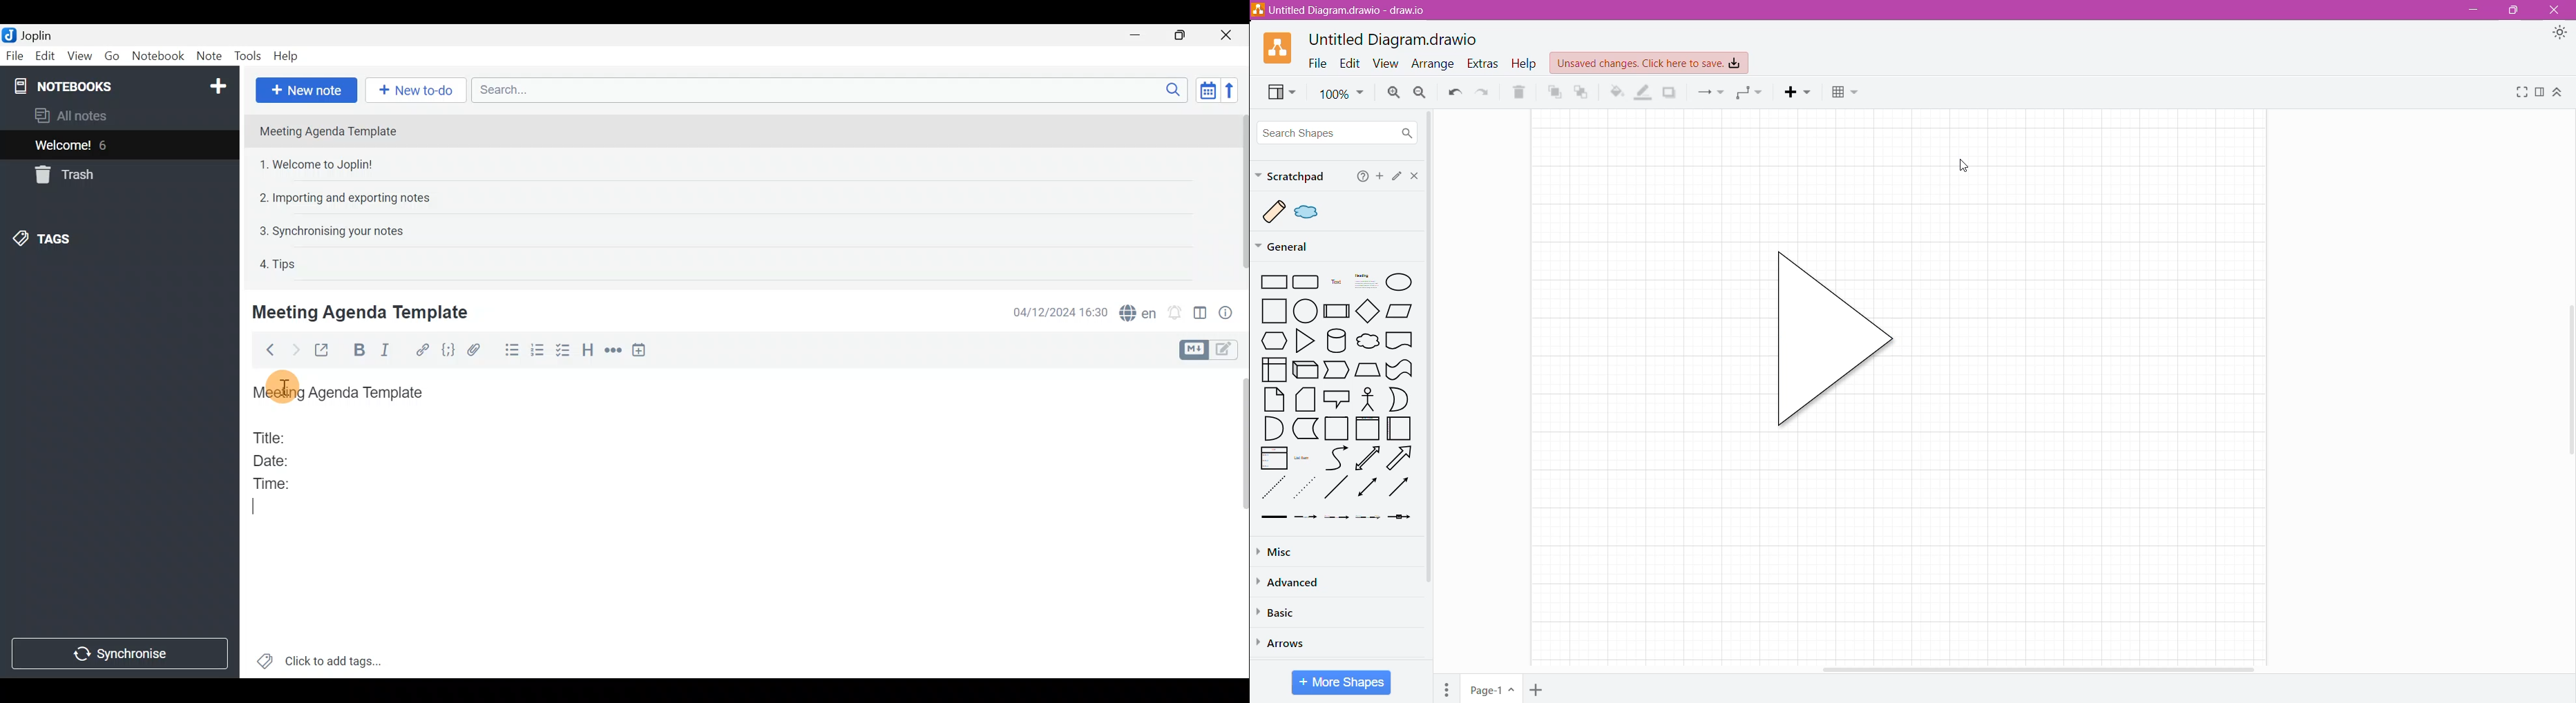  What do you see at coordinates (2514, 10) in the screenshot?
I see `Restore Down` at bounding box center [2514, 10].